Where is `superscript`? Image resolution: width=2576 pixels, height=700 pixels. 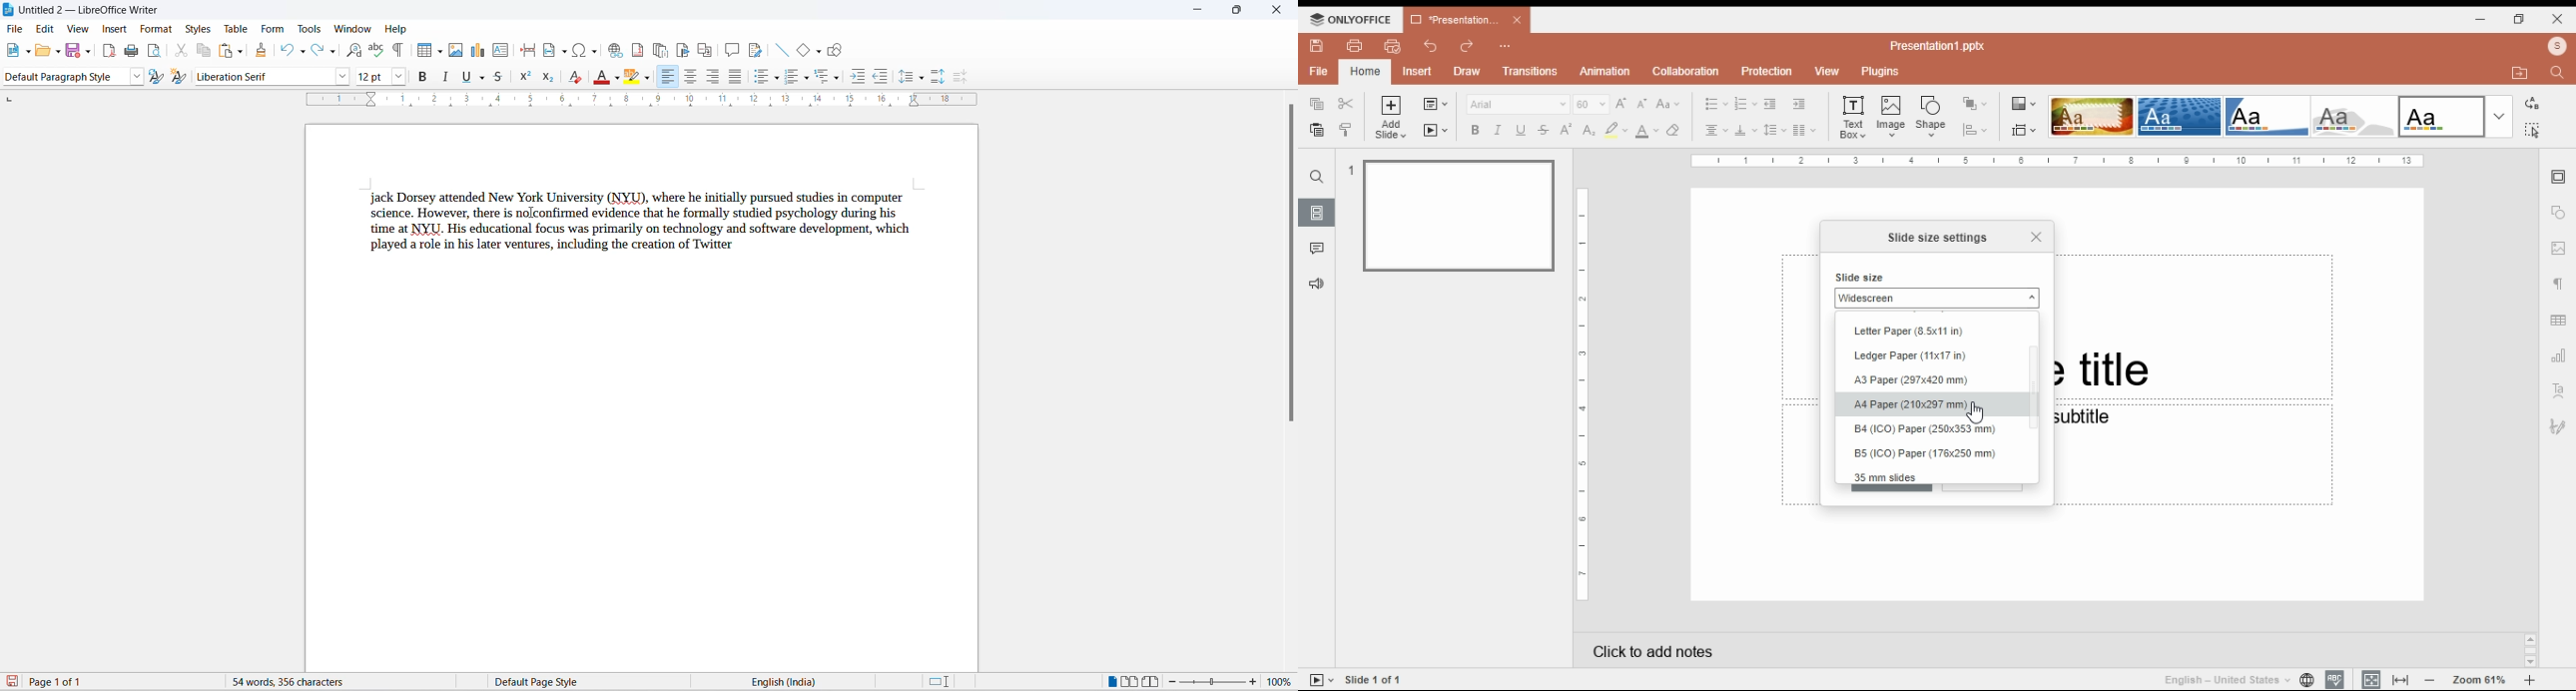 superscript is located at coordinates (526, 78).